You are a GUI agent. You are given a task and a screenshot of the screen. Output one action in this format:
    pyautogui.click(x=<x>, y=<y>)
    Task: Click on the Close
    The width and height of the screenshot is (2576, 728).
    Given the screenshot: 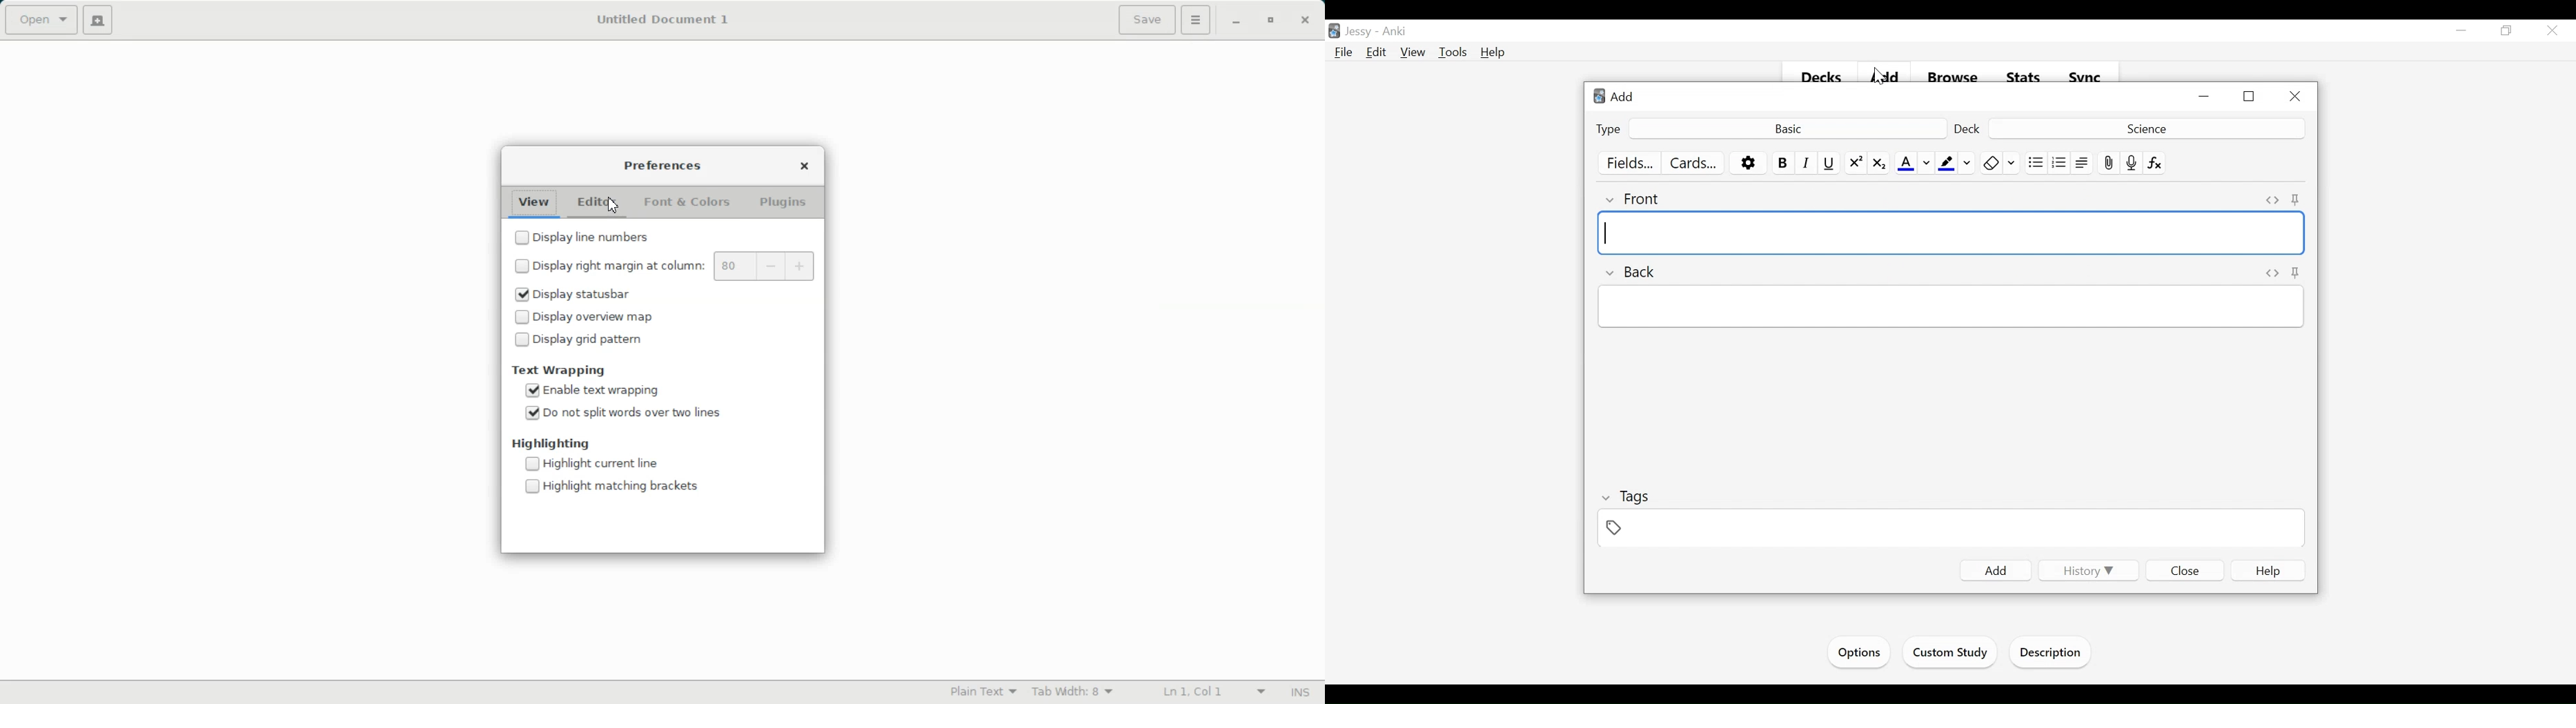 What is the action you would take?
    pyautogui.click(x=2551, y=32)
    